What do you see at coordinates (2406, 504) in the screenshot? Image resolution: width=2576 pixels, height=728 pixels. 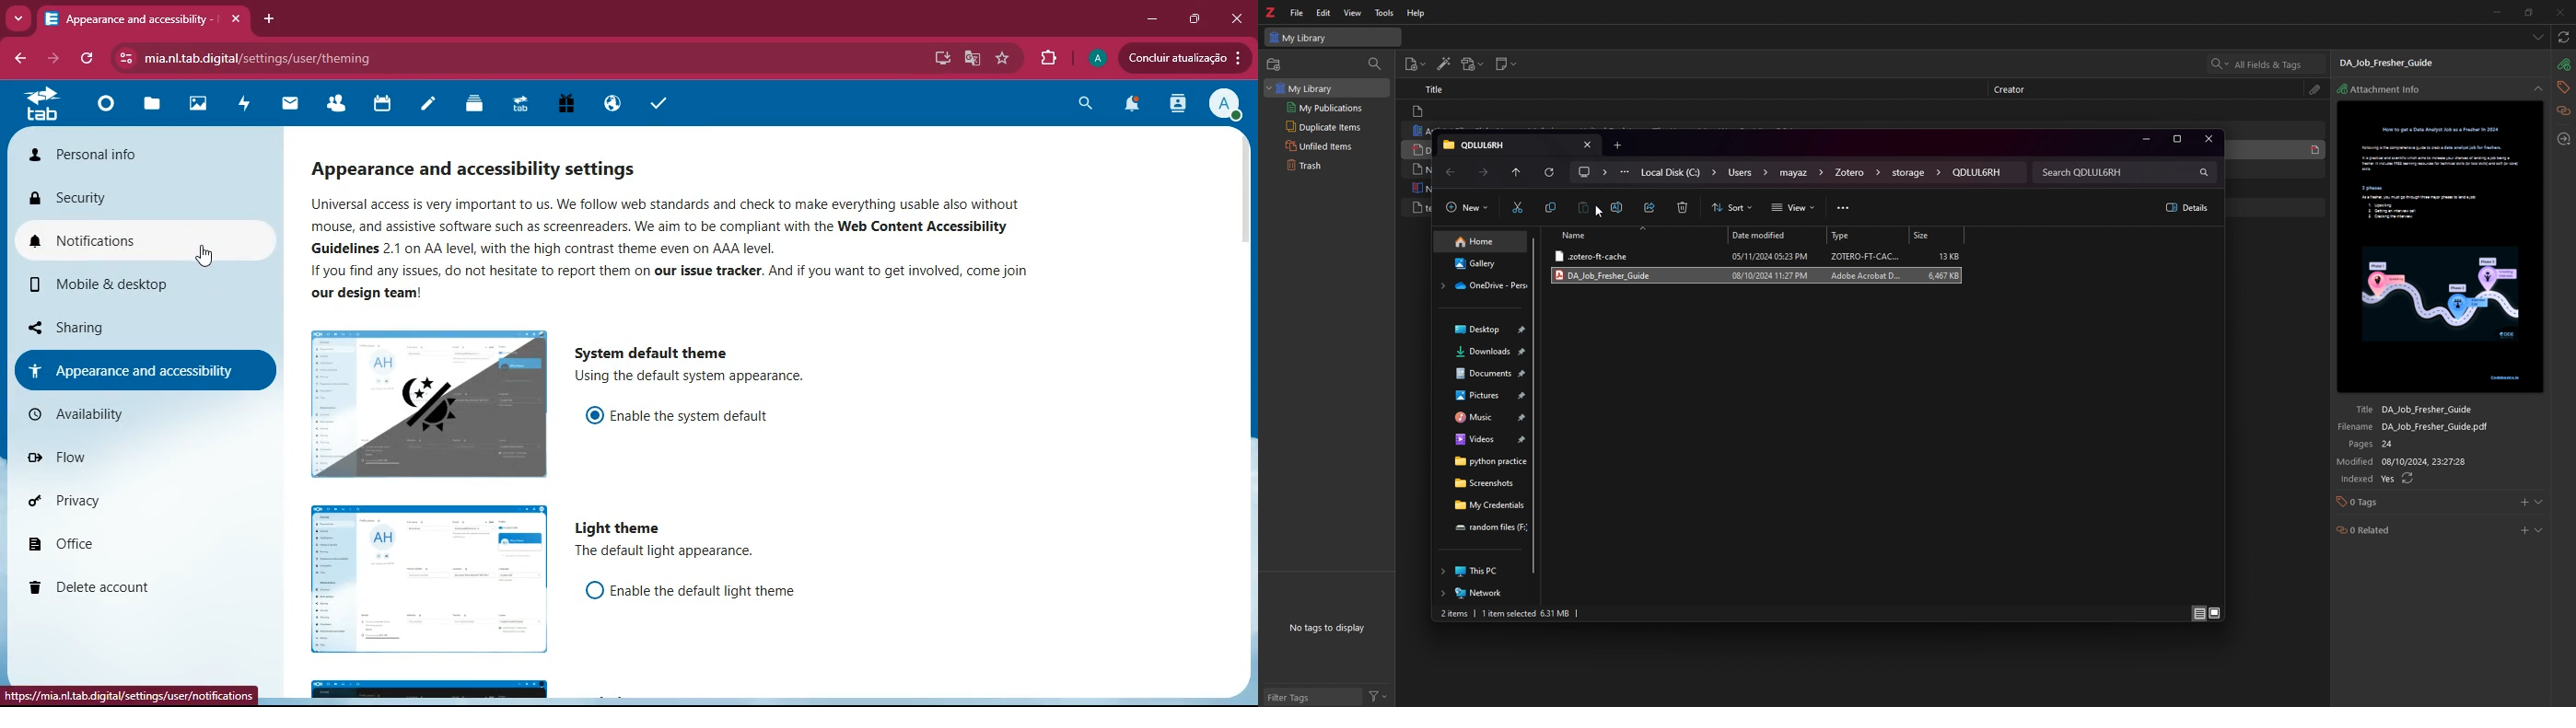 I see `tags` at bounding box center [2406, 504].